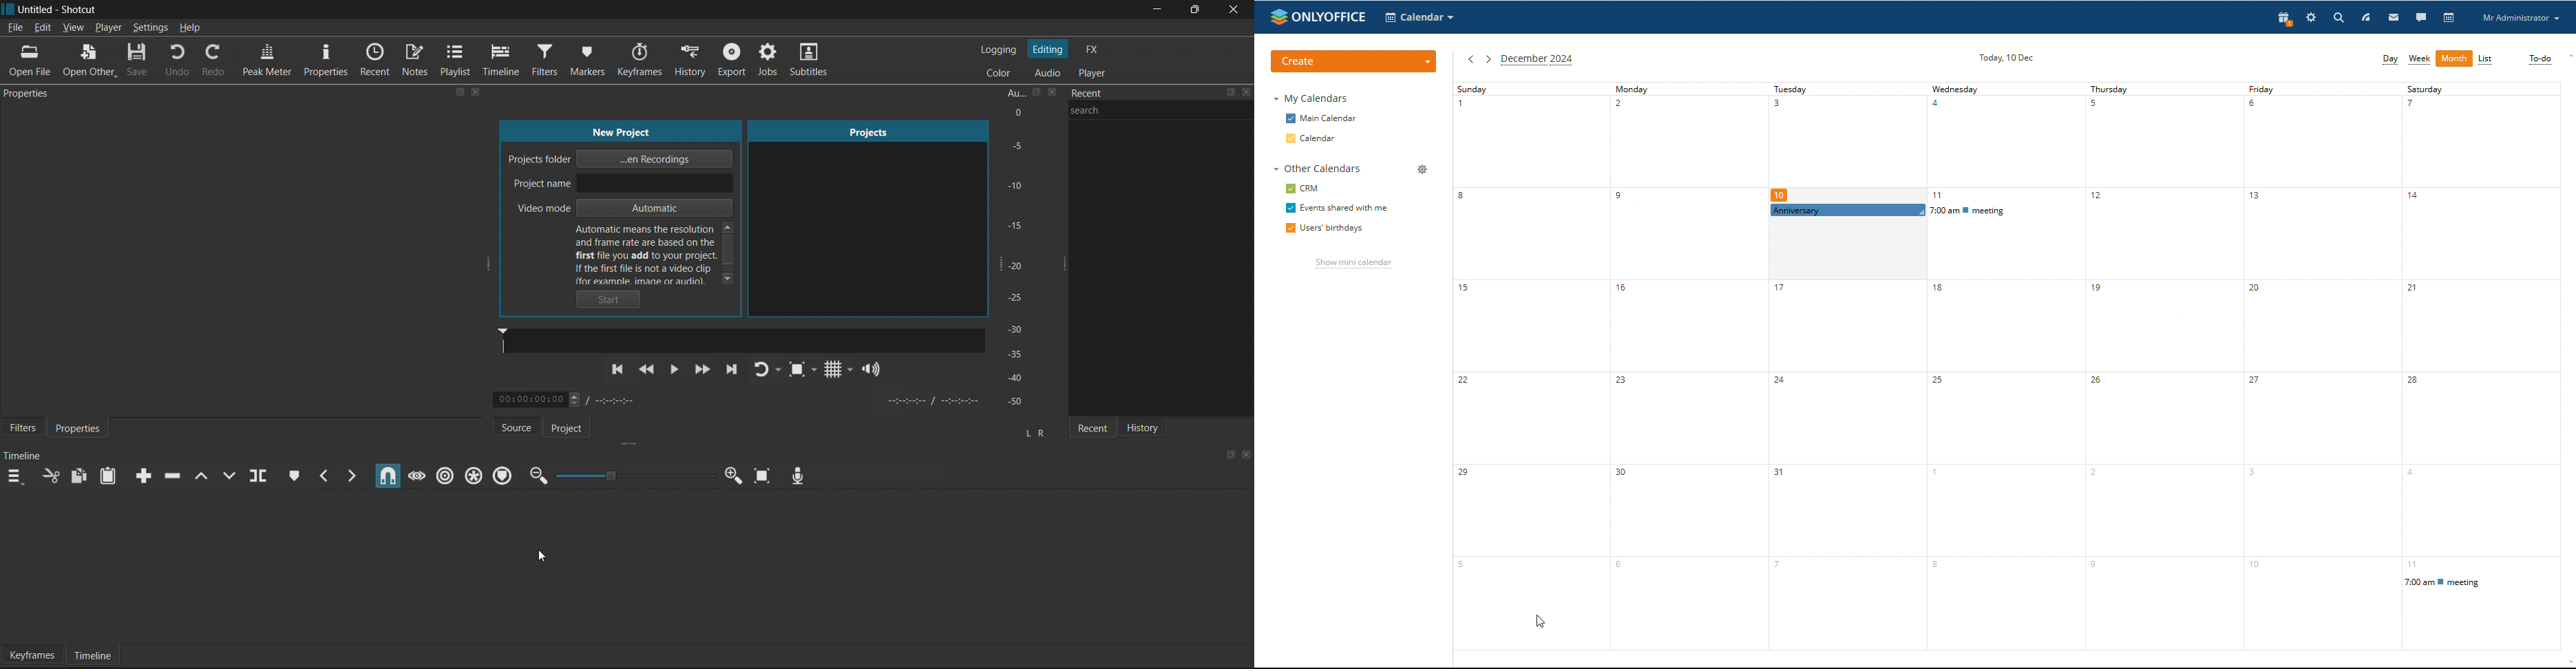  What do you see at coordinates (79, 476) in the screenshot?
I see `Copy` at bounding box center [79, 476].